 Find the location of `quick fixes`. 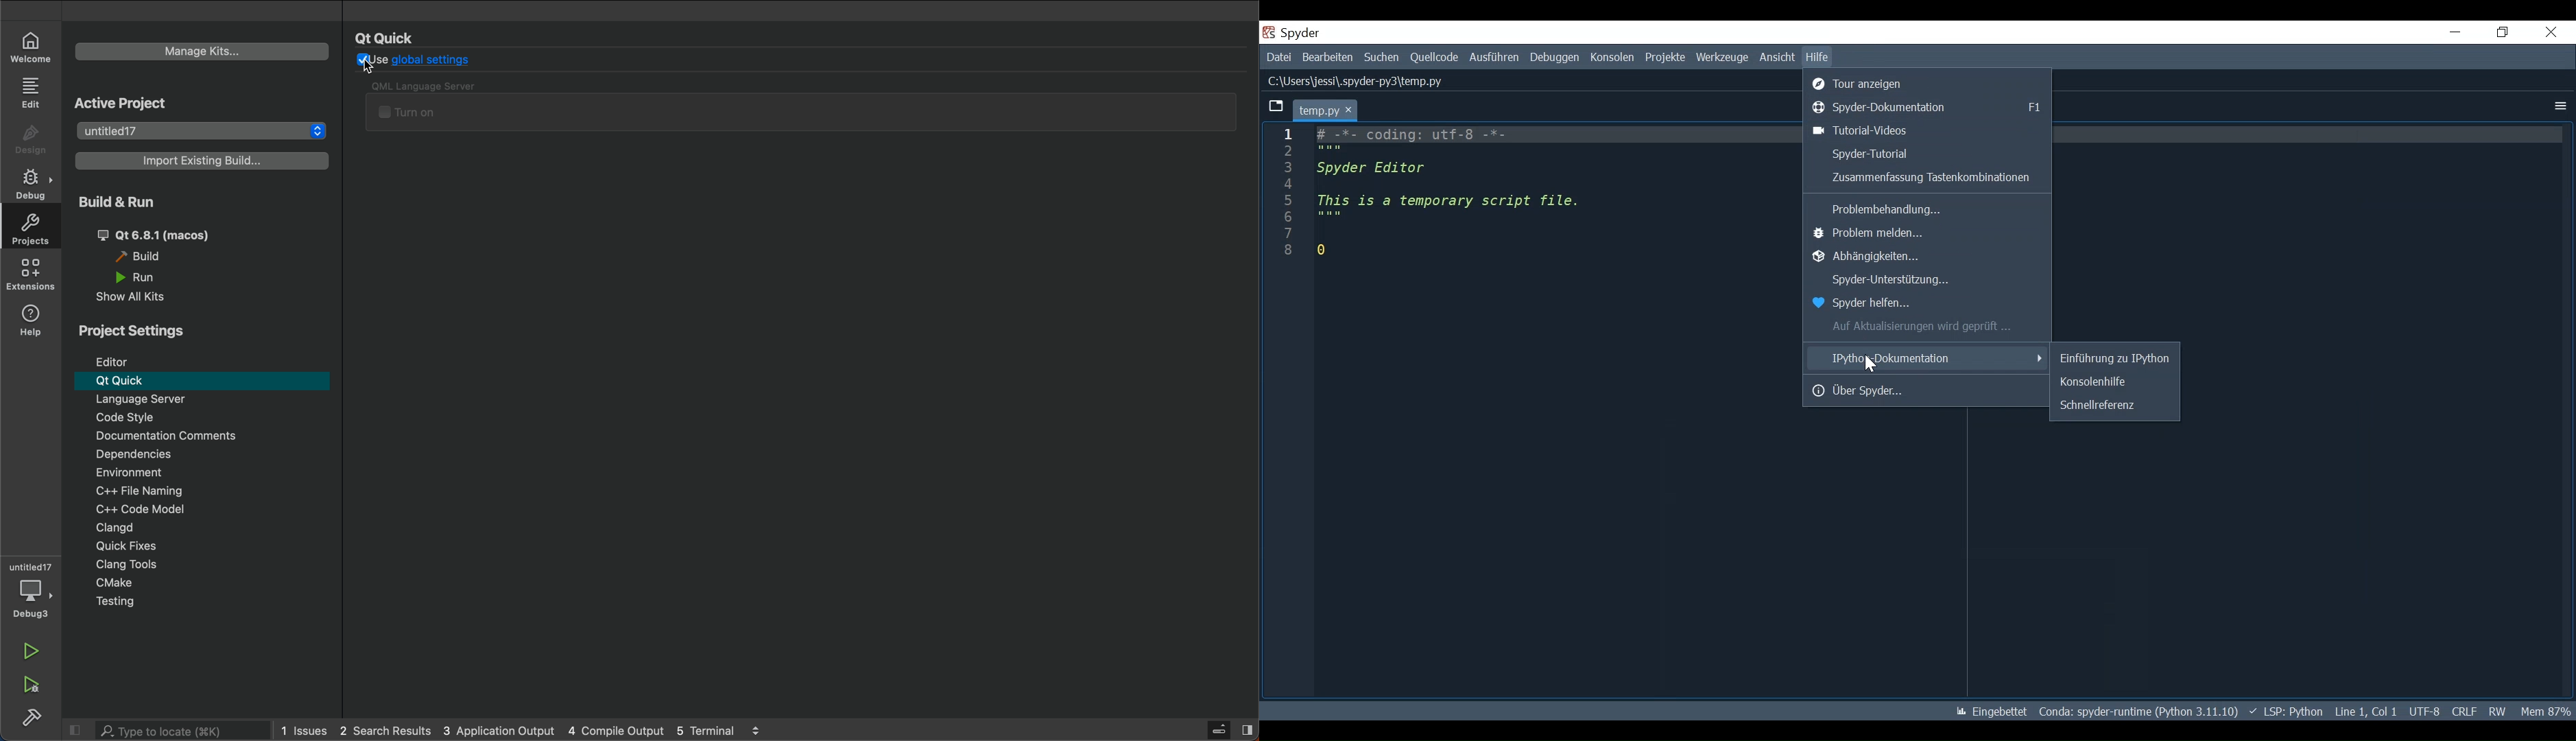

quick fixes is located at coordinates (204, 545).